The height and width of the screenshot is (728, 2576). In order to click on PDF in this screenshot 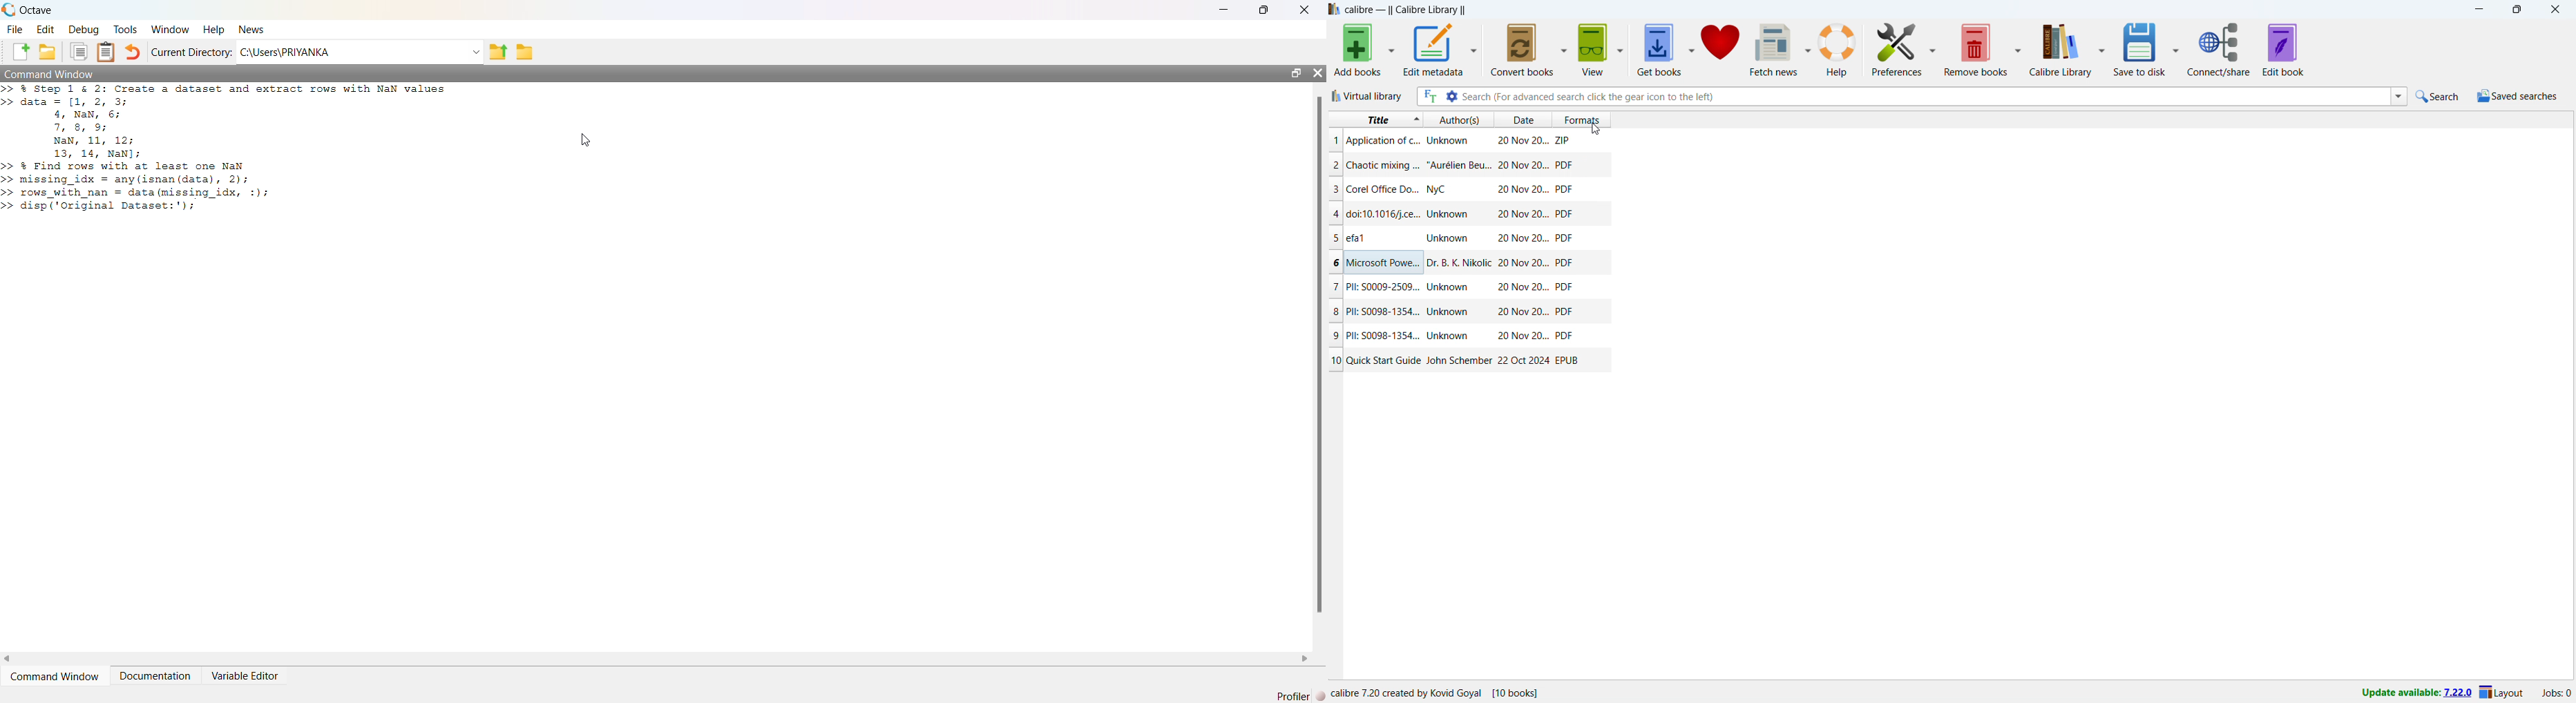, I will do `click(1566, 238)`.